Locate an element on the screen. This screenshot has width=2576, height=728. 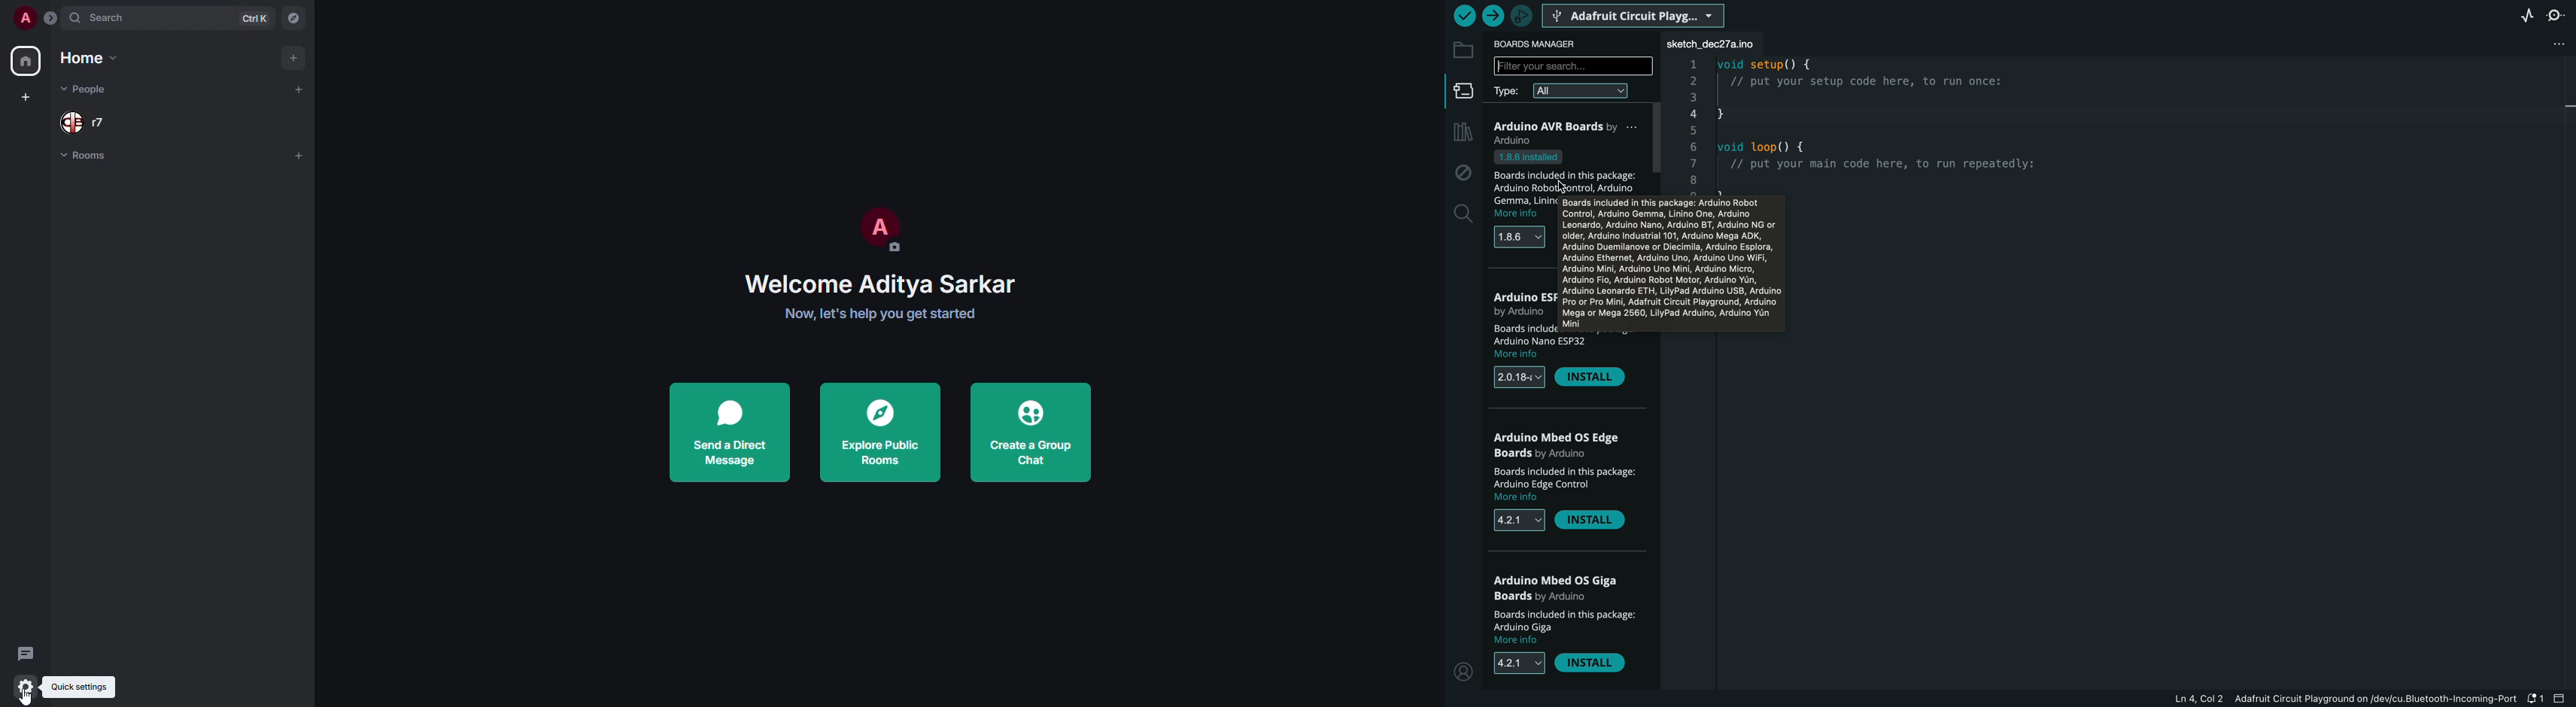
debug is located at coordinates (1463, 173).